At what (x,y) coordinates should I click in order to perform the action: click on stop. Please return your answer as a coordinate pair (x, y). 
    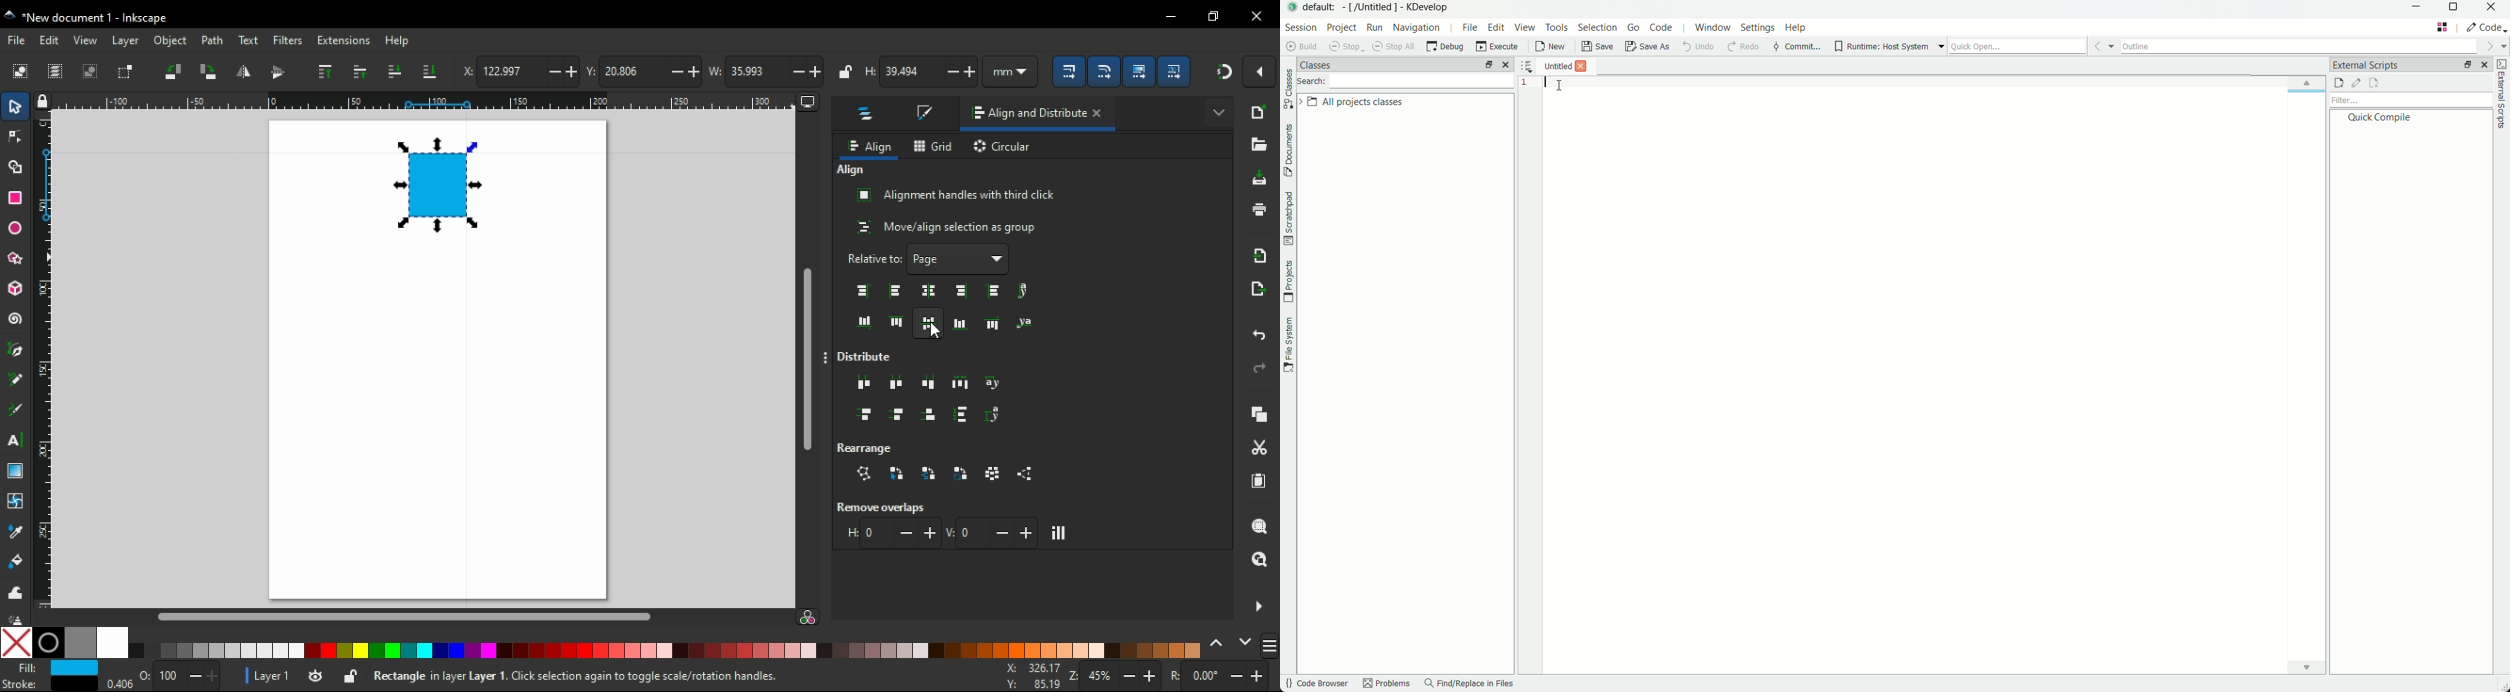
    Looking at the image, I should click on (1345, 48).